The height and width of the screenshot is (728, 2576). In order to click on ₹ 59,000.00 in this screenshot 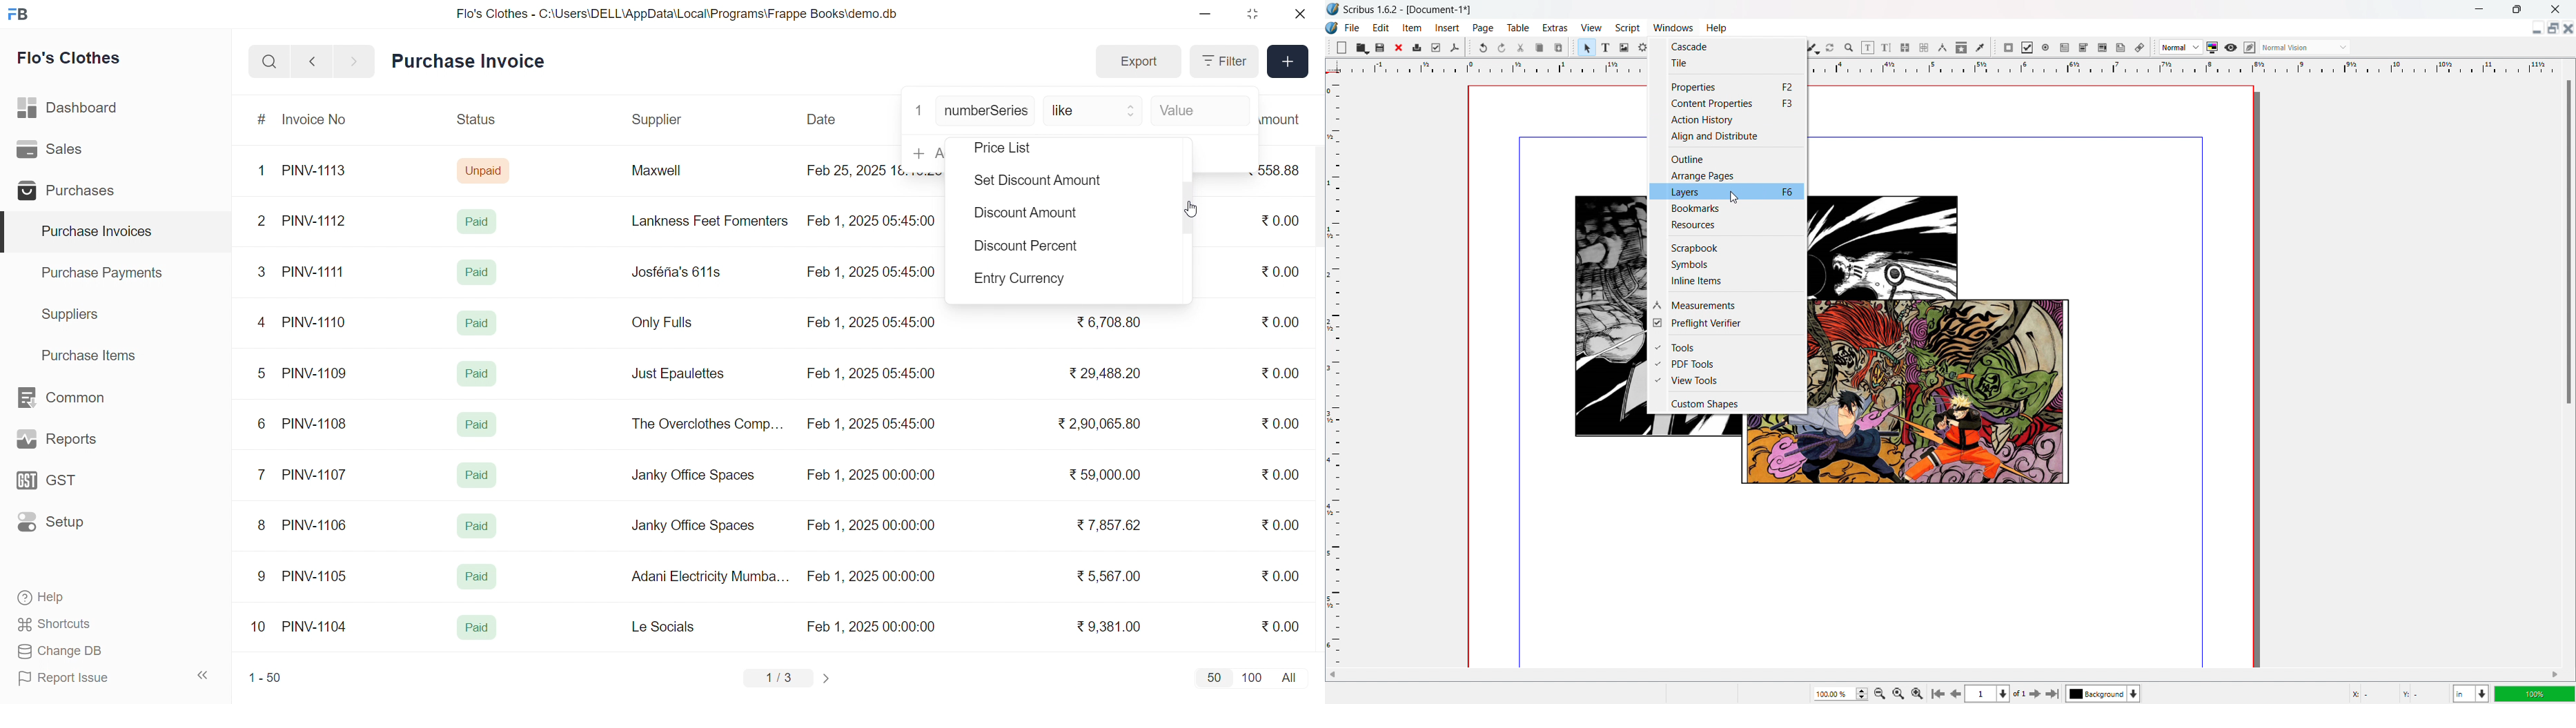, I will do `click(1109, 476)`.